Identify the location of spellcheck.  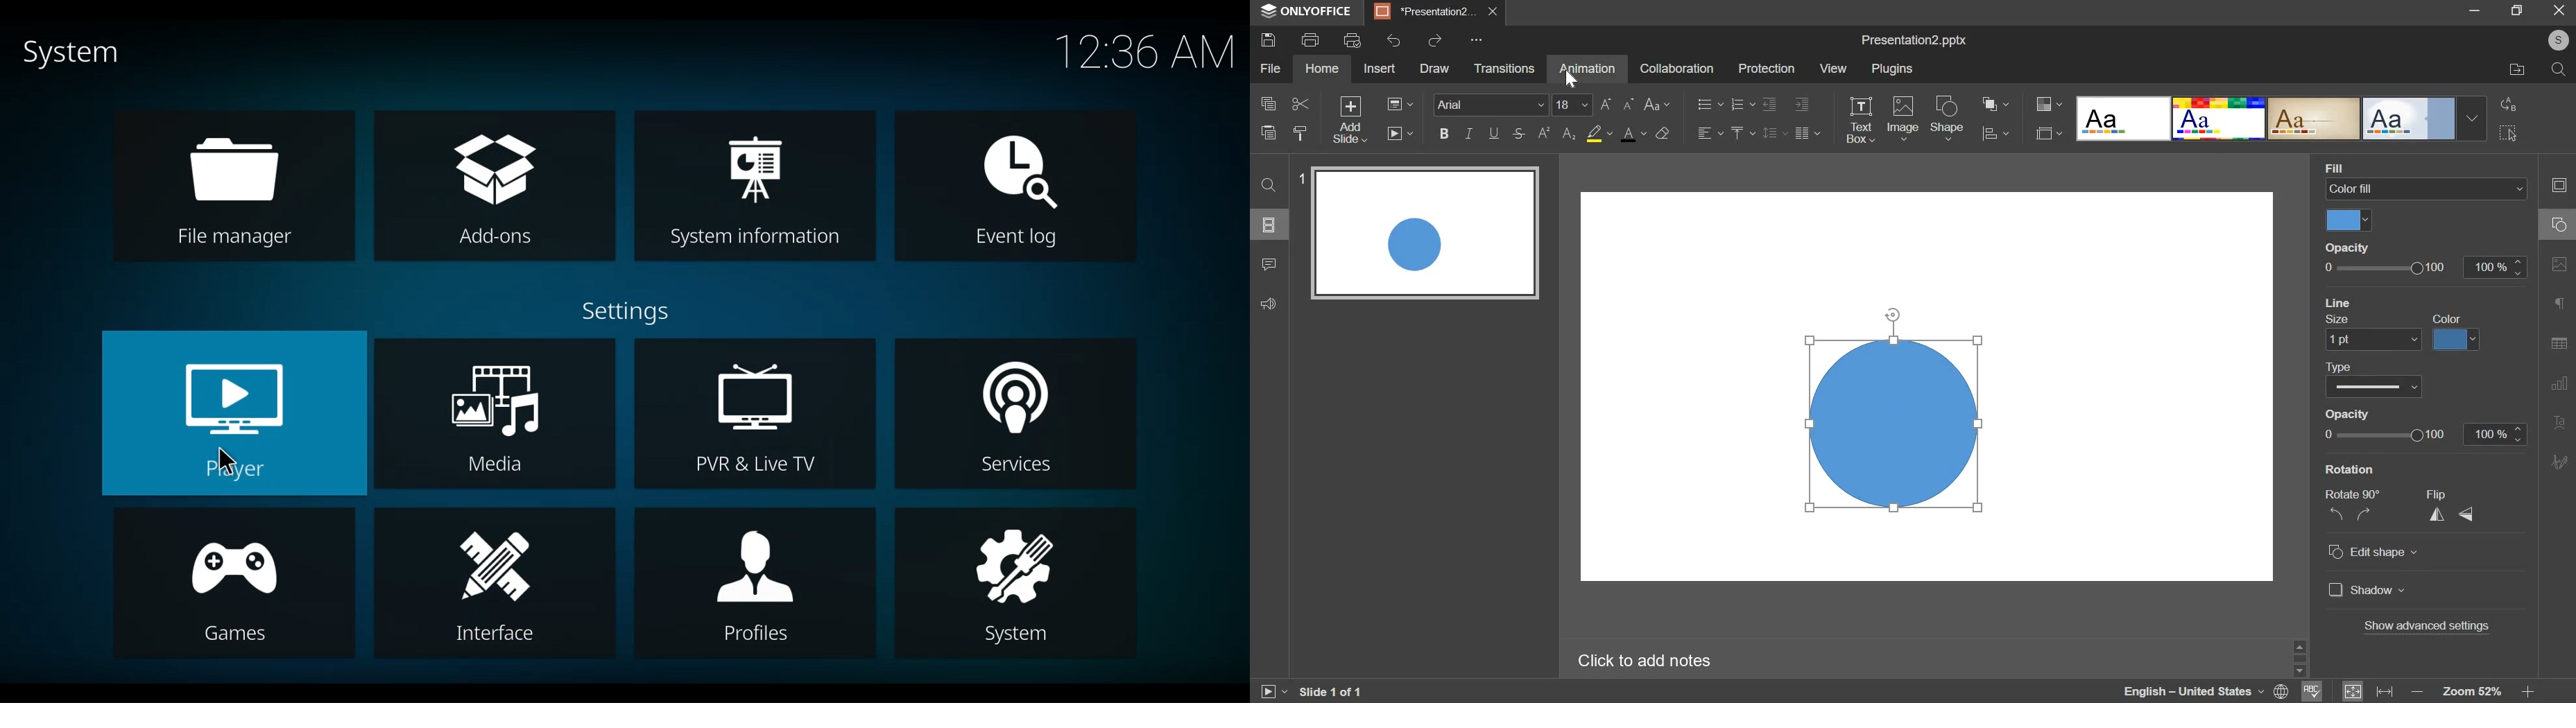
(2313, 689).